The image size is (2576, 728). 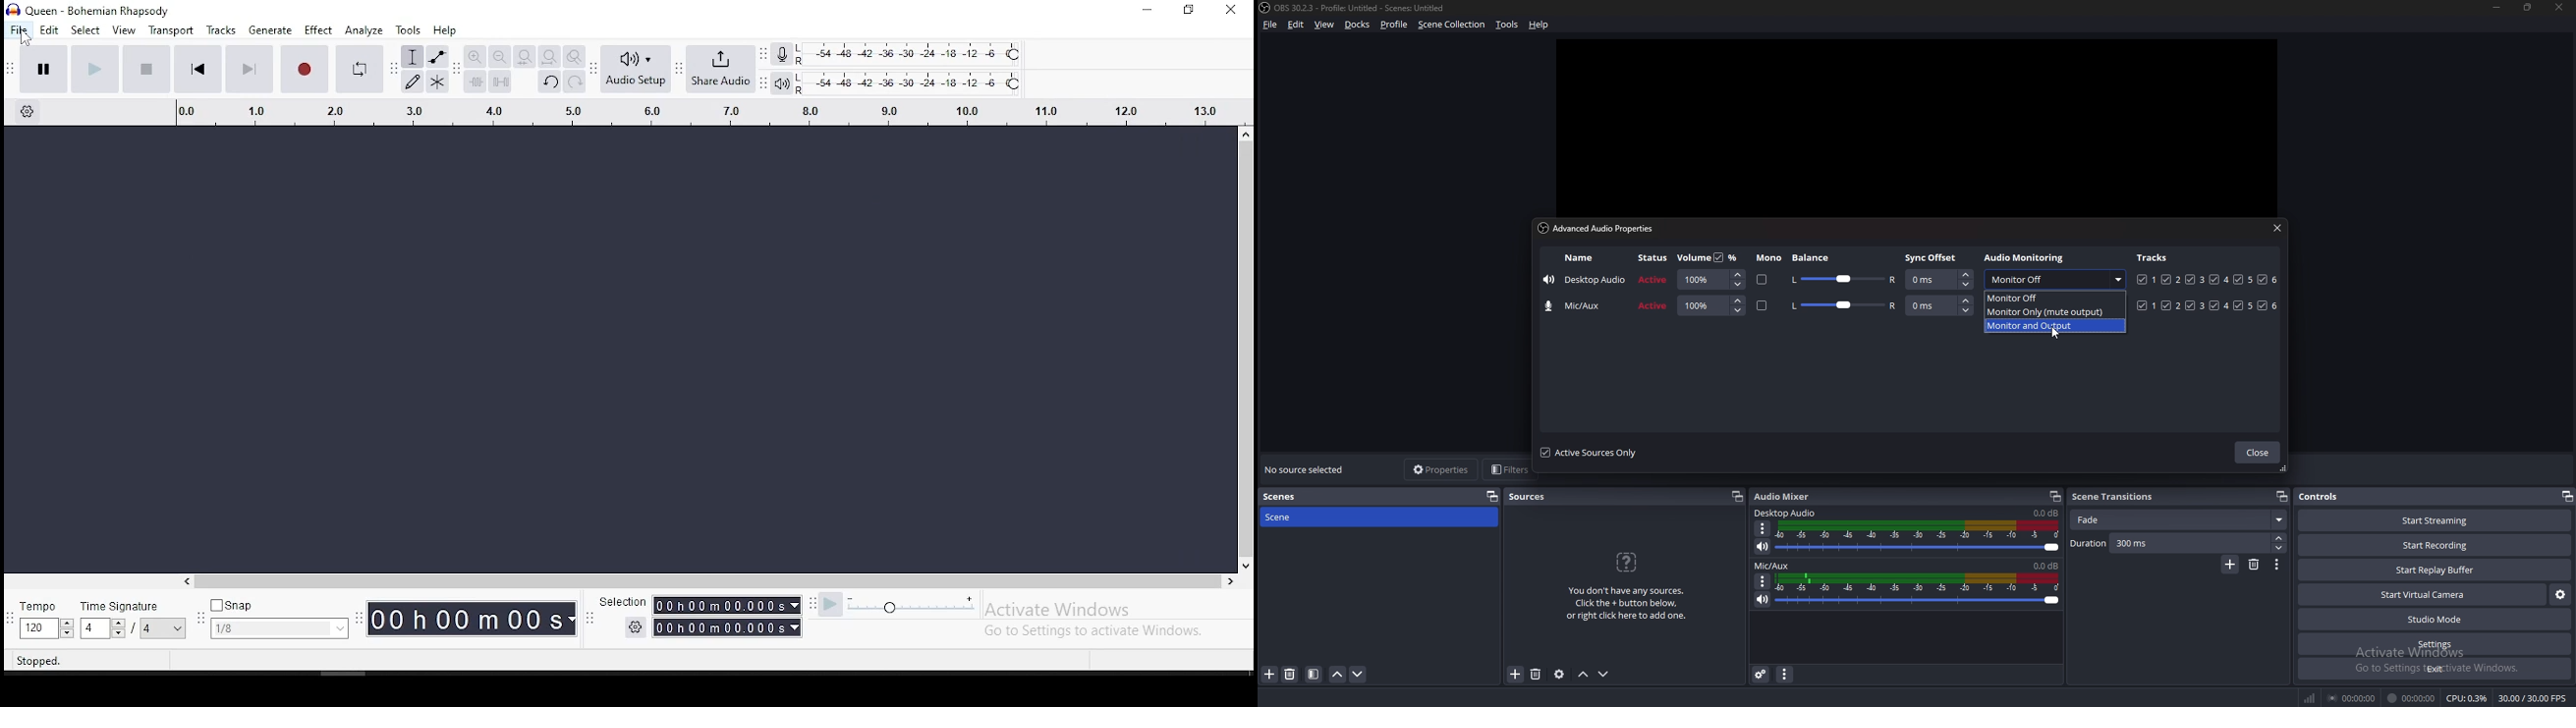 I want to click on audio mixer, so click(x=1787, y=497).